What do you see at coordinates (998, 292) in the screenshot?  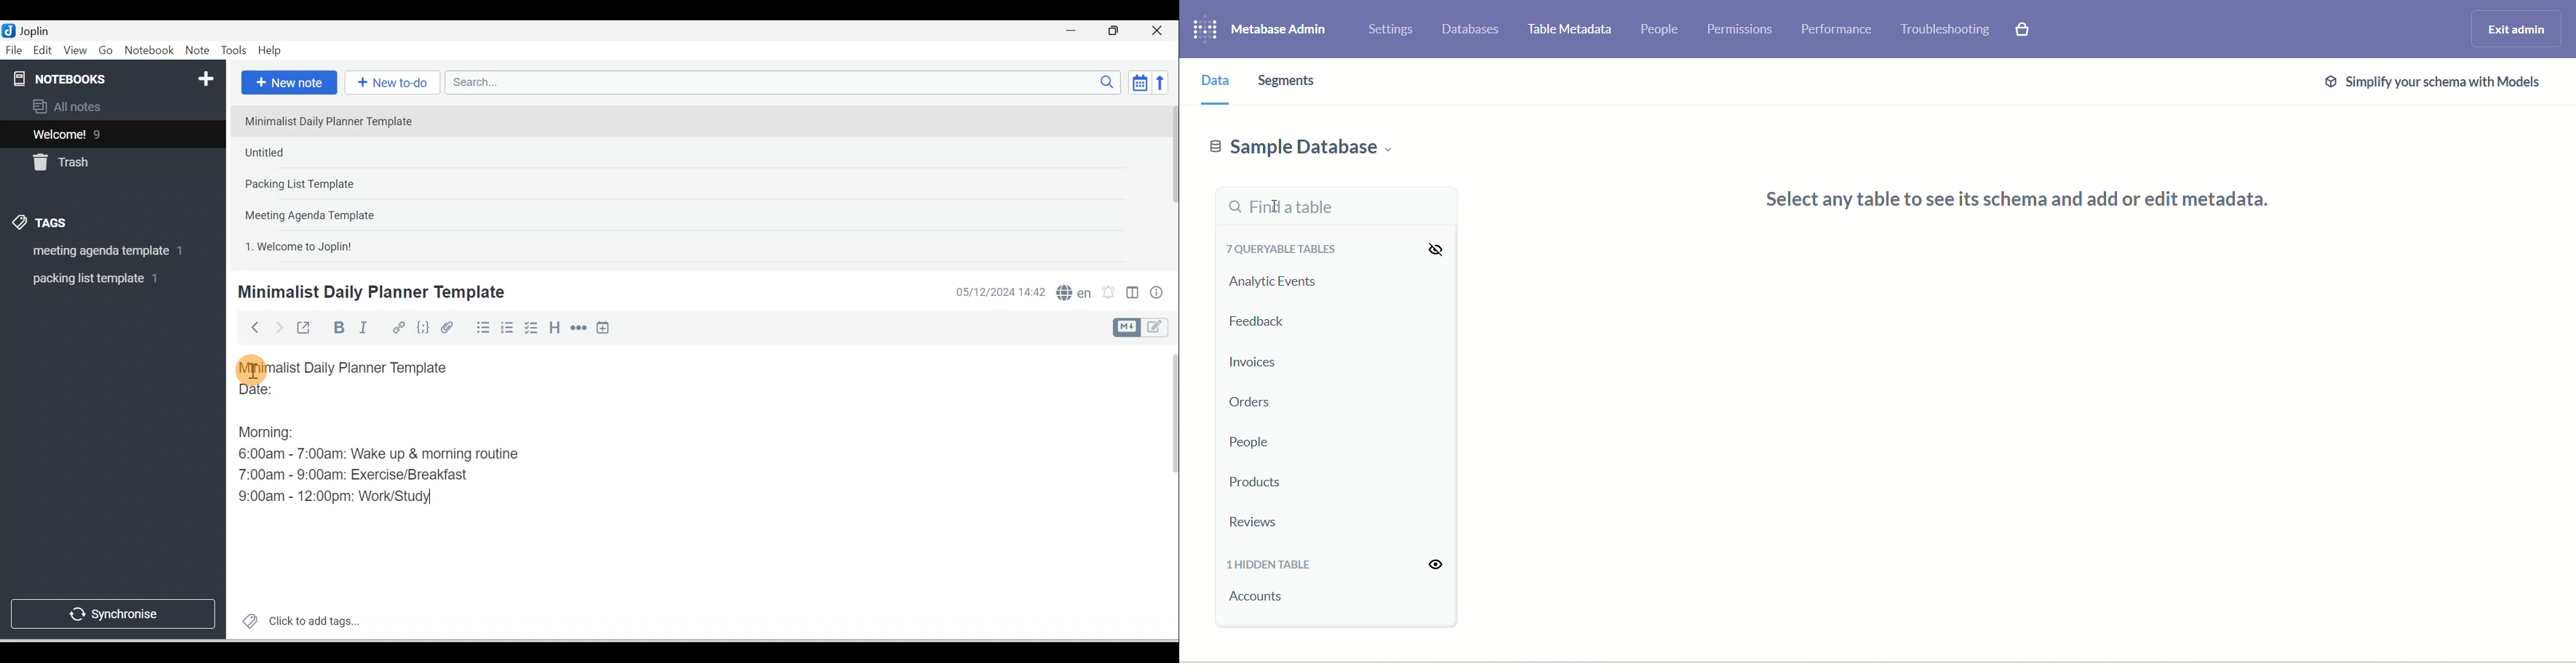 I see `Date & time` at bounding box center [998, 292].